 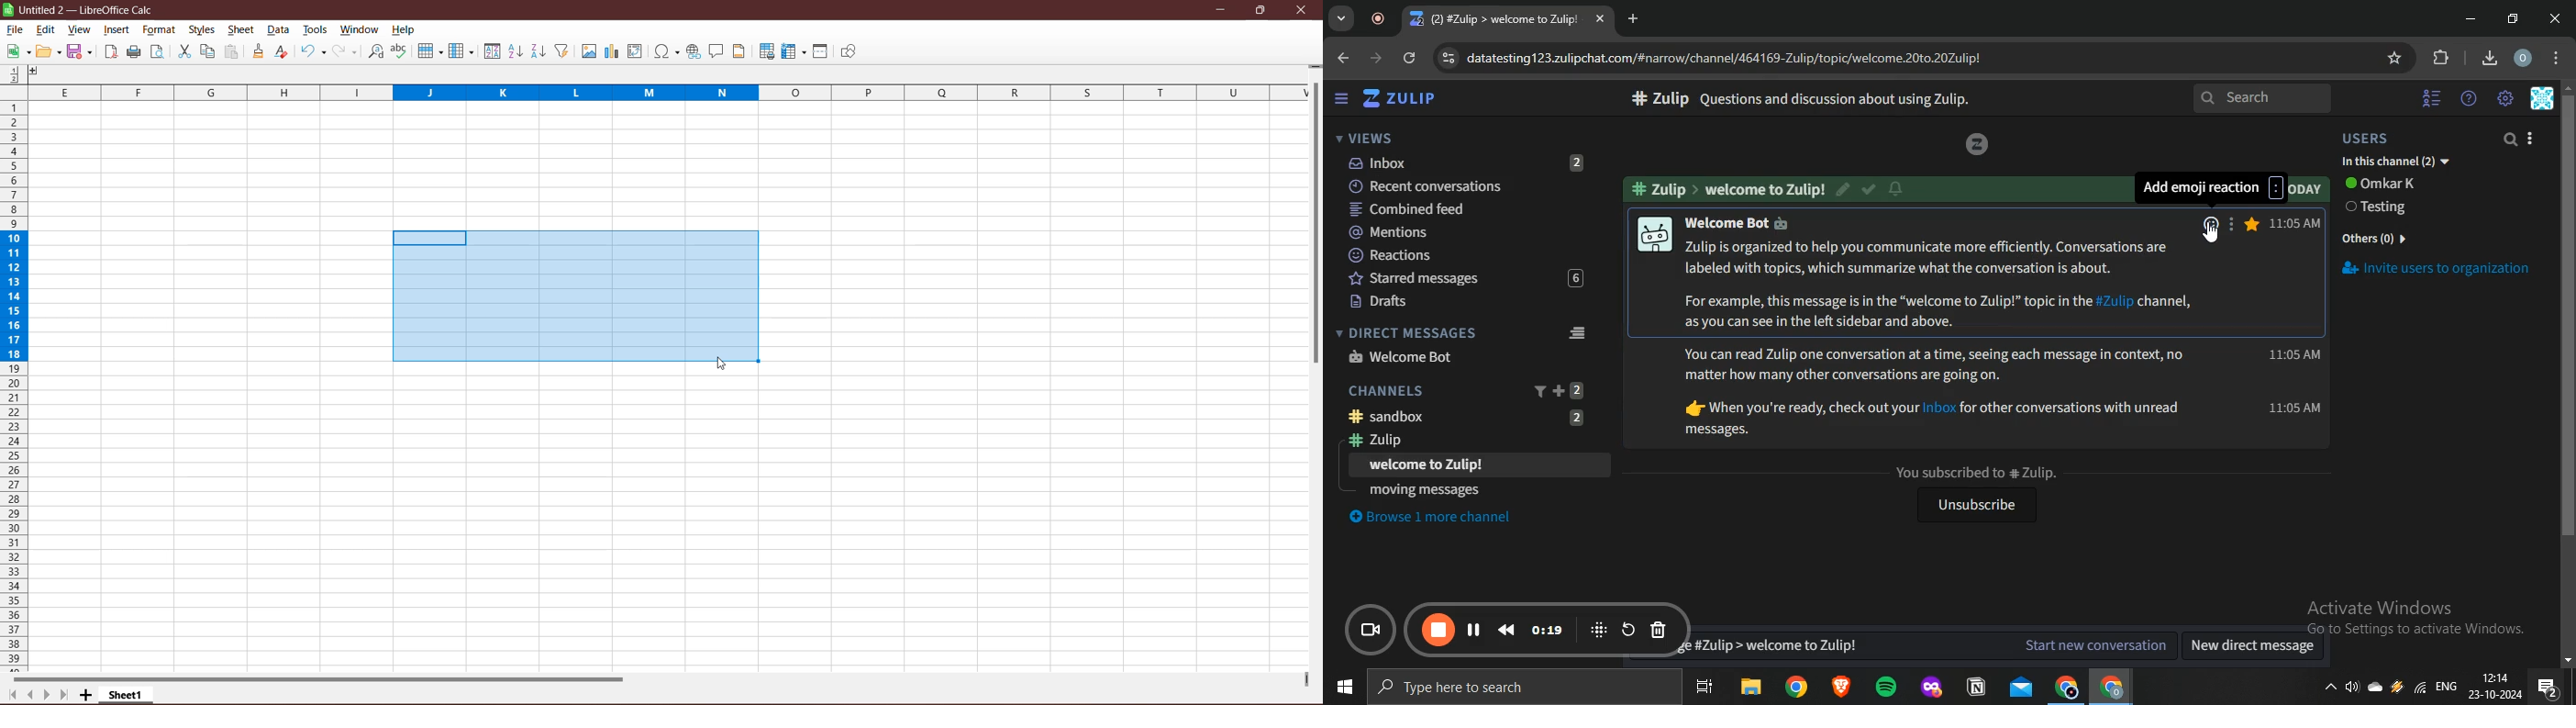 What do you see at coordinates (2418, 692) in the screenshot?
I see `wifi` at bounding box center [2418, 692].